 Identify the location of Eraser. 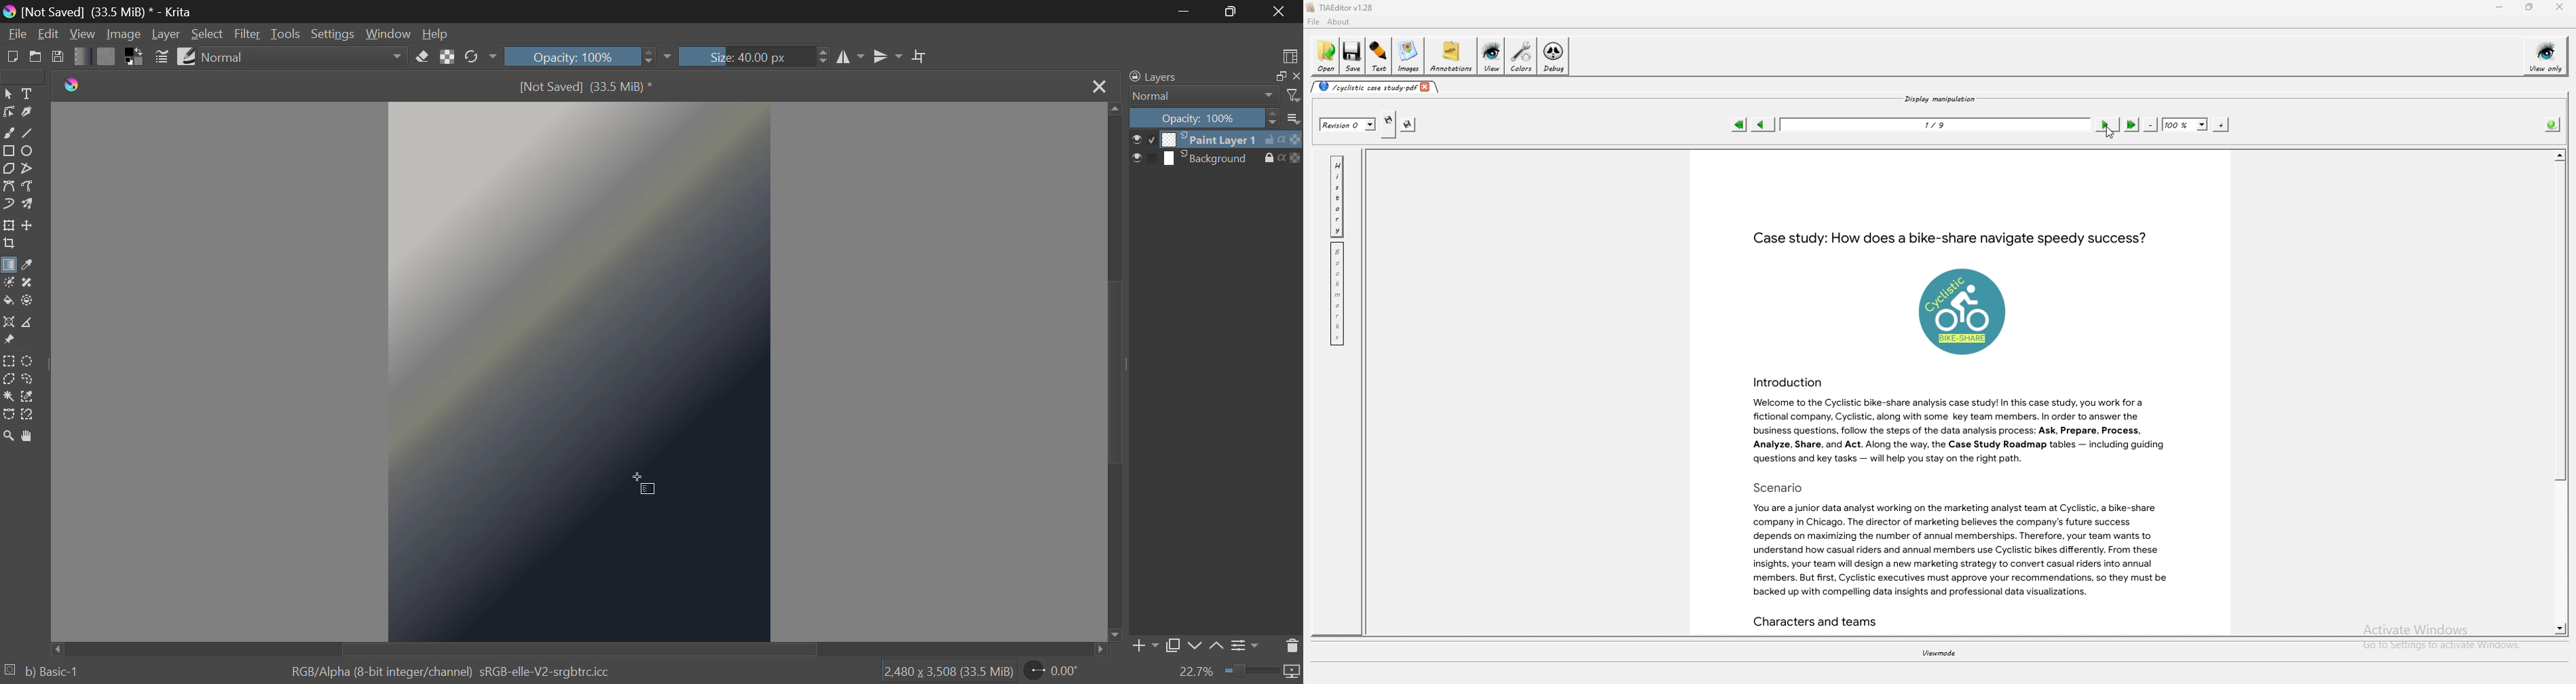
(423, 55).